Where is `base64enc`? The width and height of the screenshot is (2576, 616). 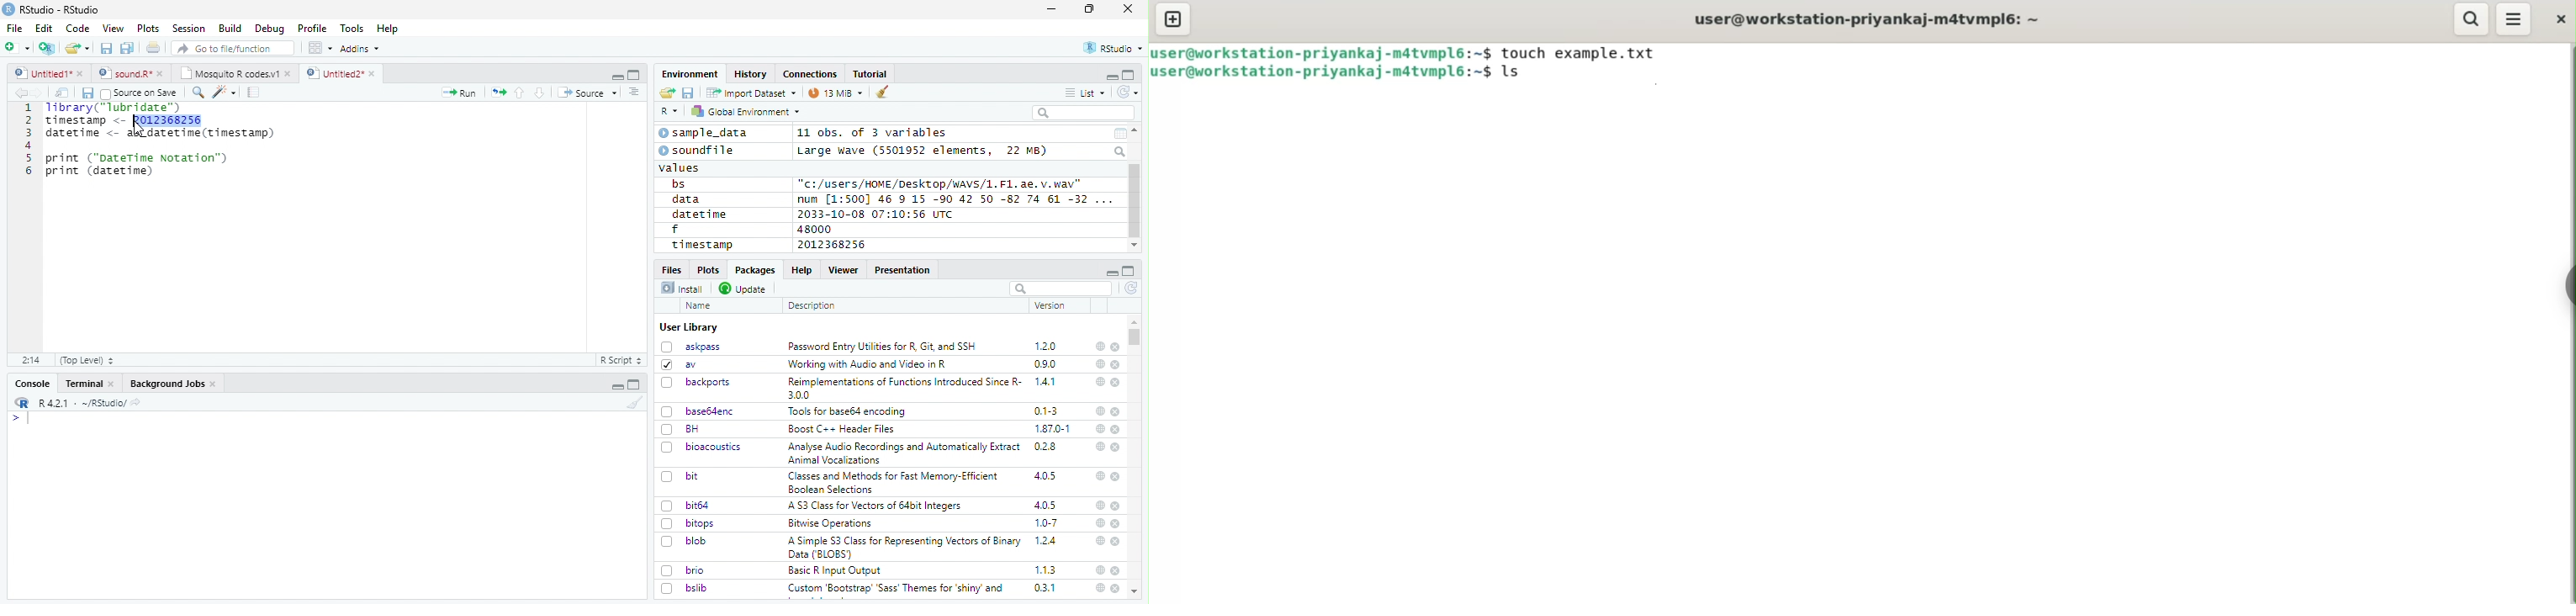 base64enc is located at coordinates (698, 411).